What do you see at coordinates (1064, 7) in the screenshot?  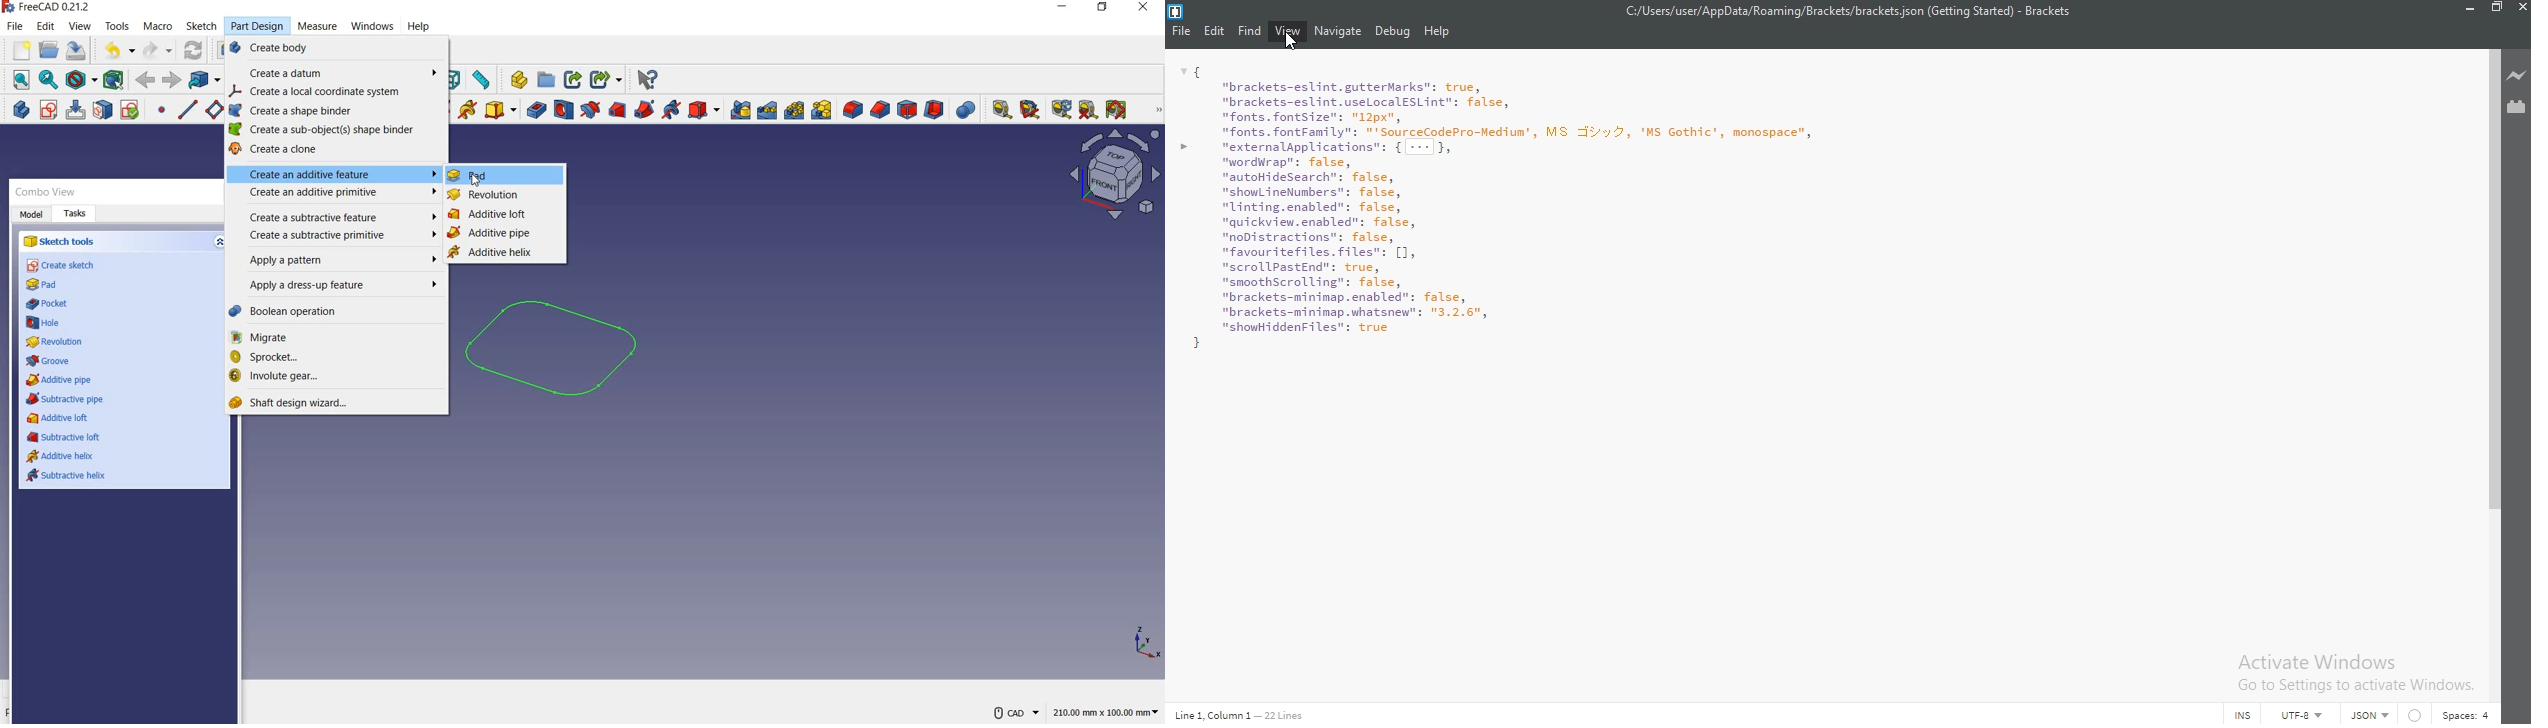 I see `minimize` at bounding box center [1064, 7].